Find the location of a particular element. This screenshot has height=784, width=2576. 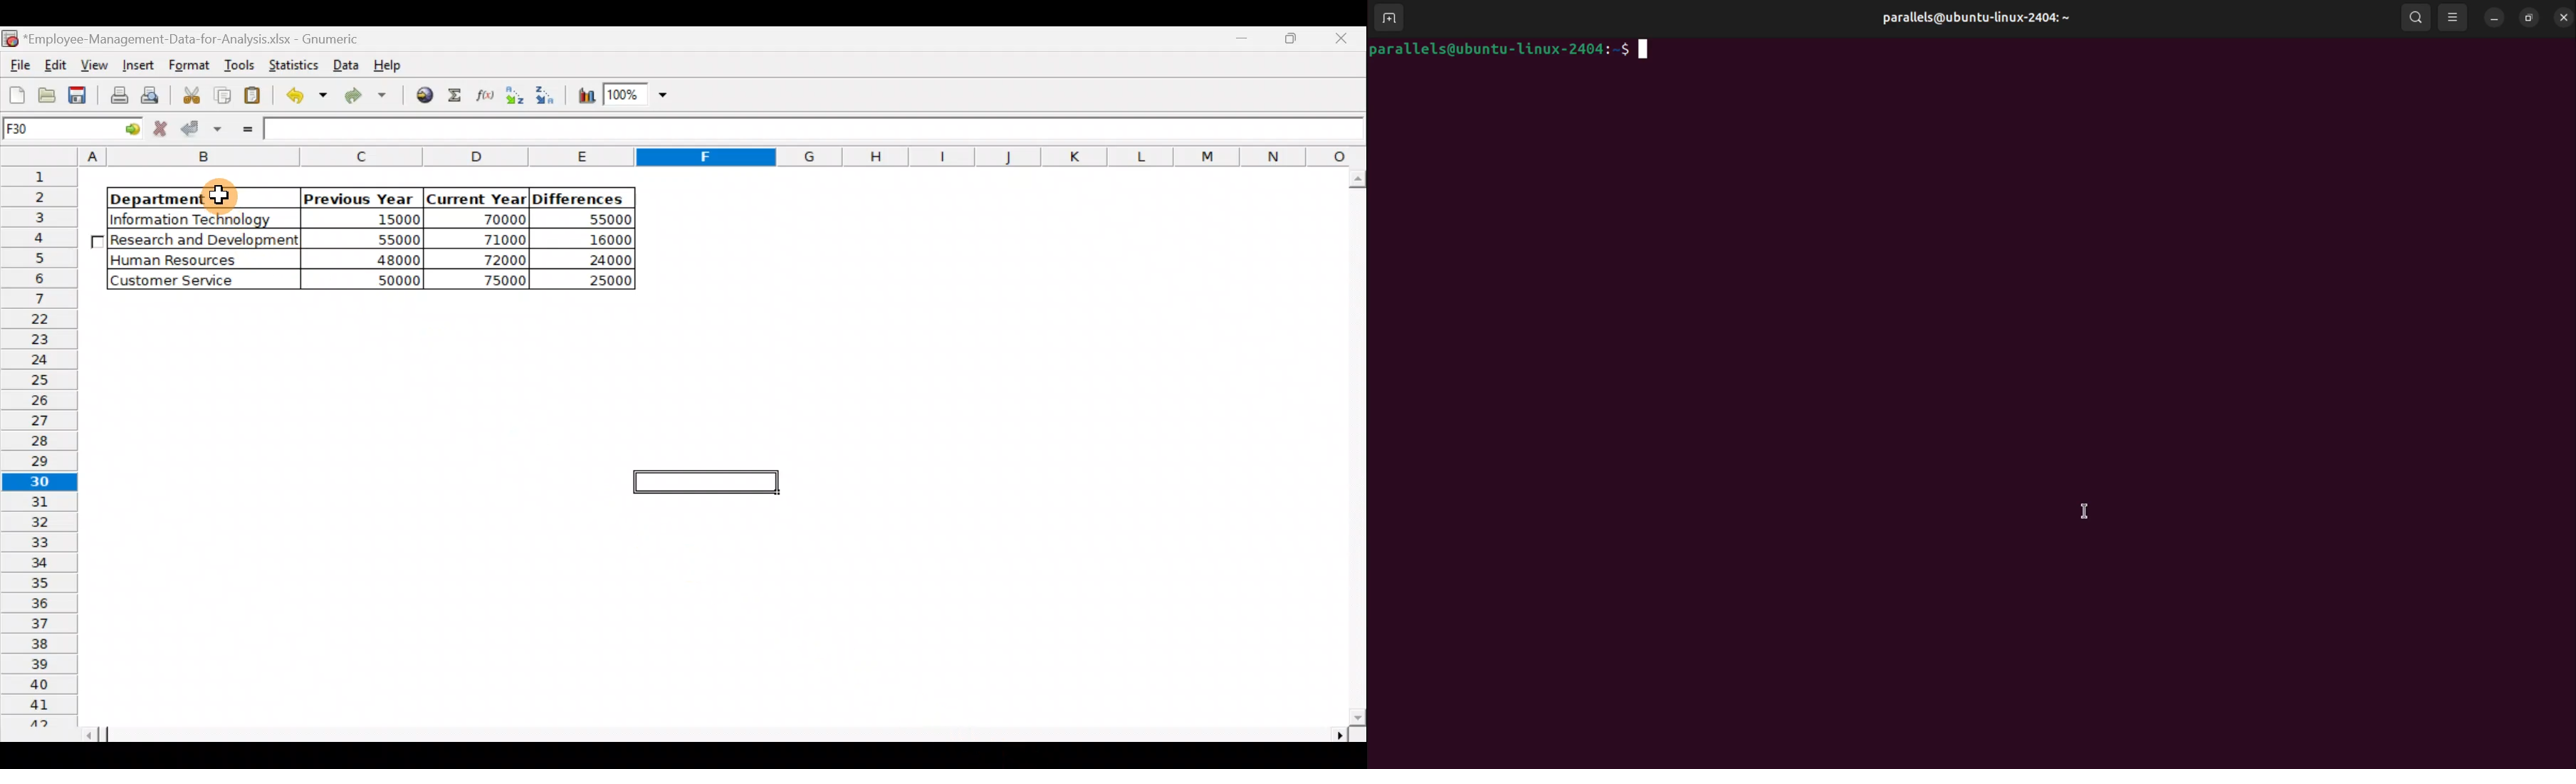

Undo last action is located at coordinates (304, 95).